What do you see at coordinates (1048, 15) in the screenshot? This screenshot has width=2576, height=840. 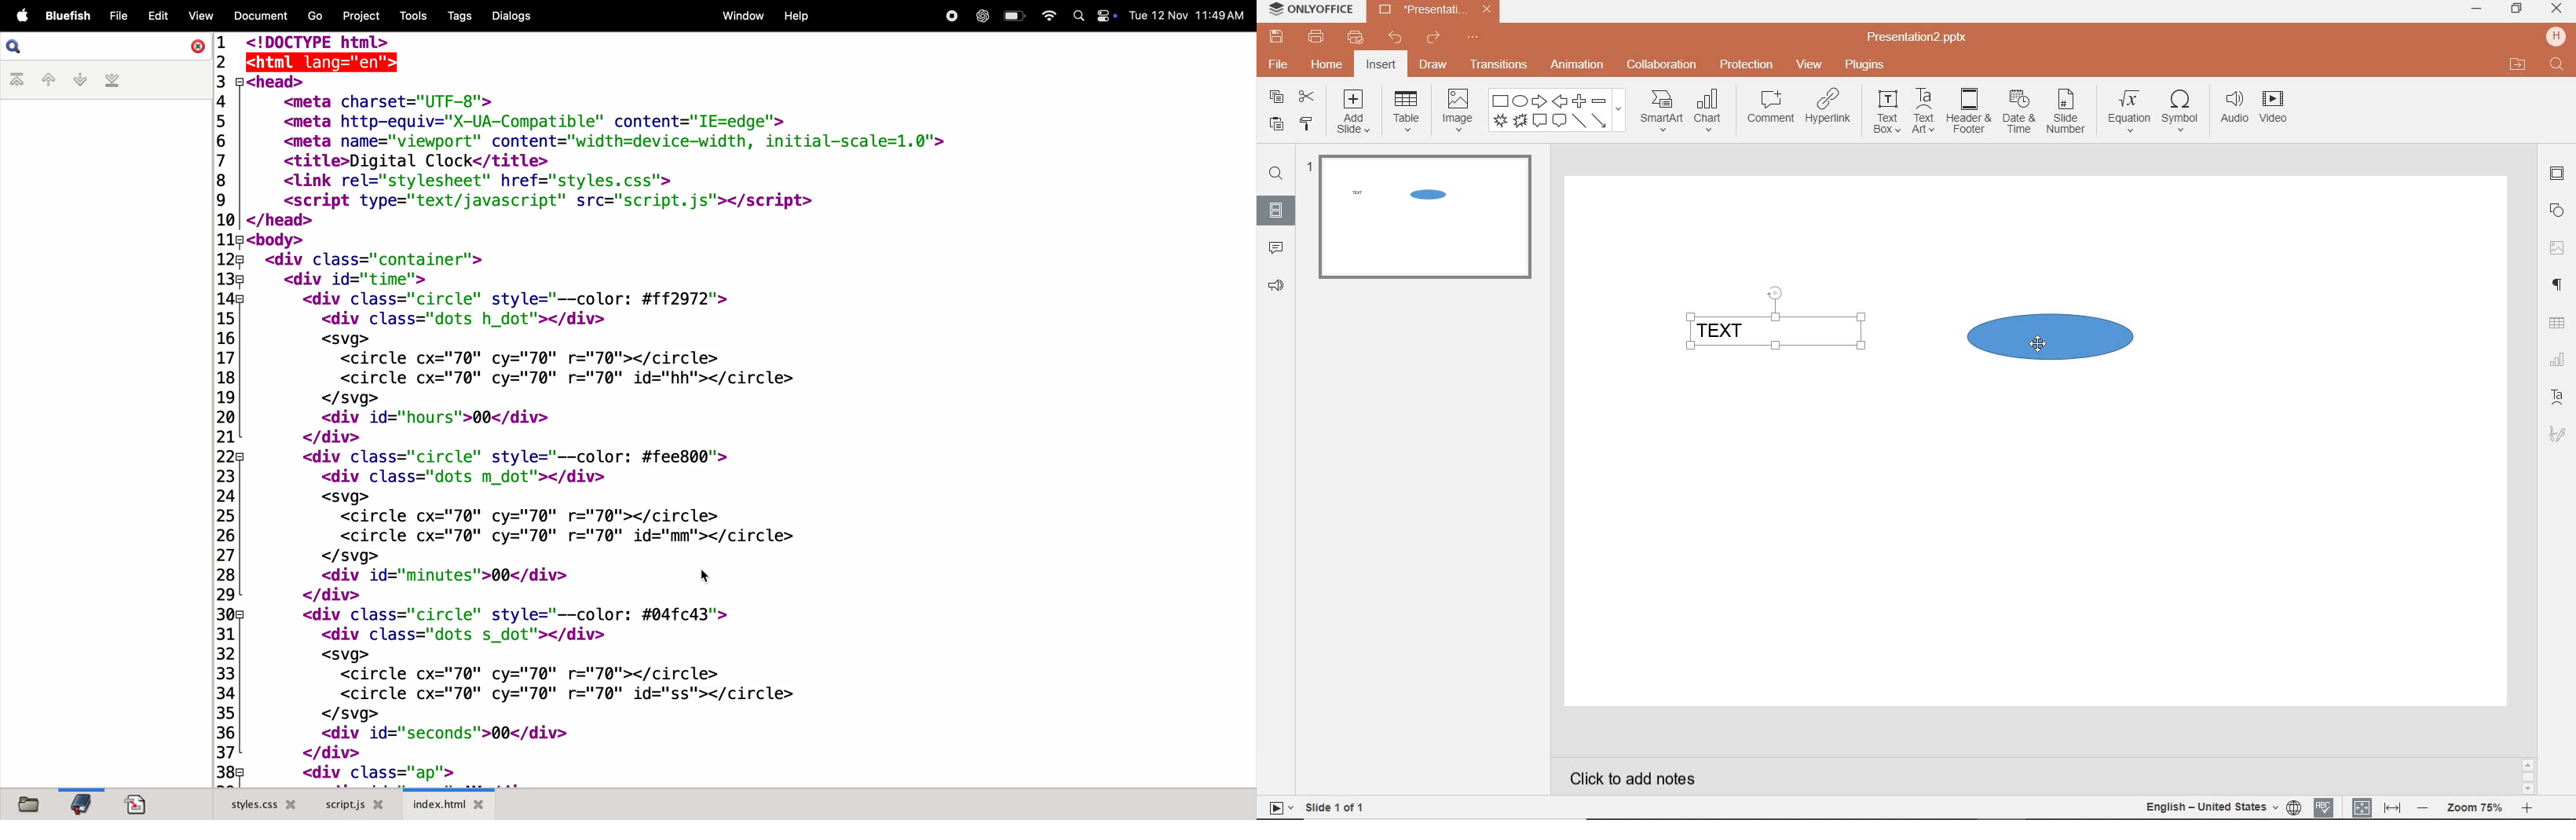 I see `wifi` at bounding box center [1048, 15].